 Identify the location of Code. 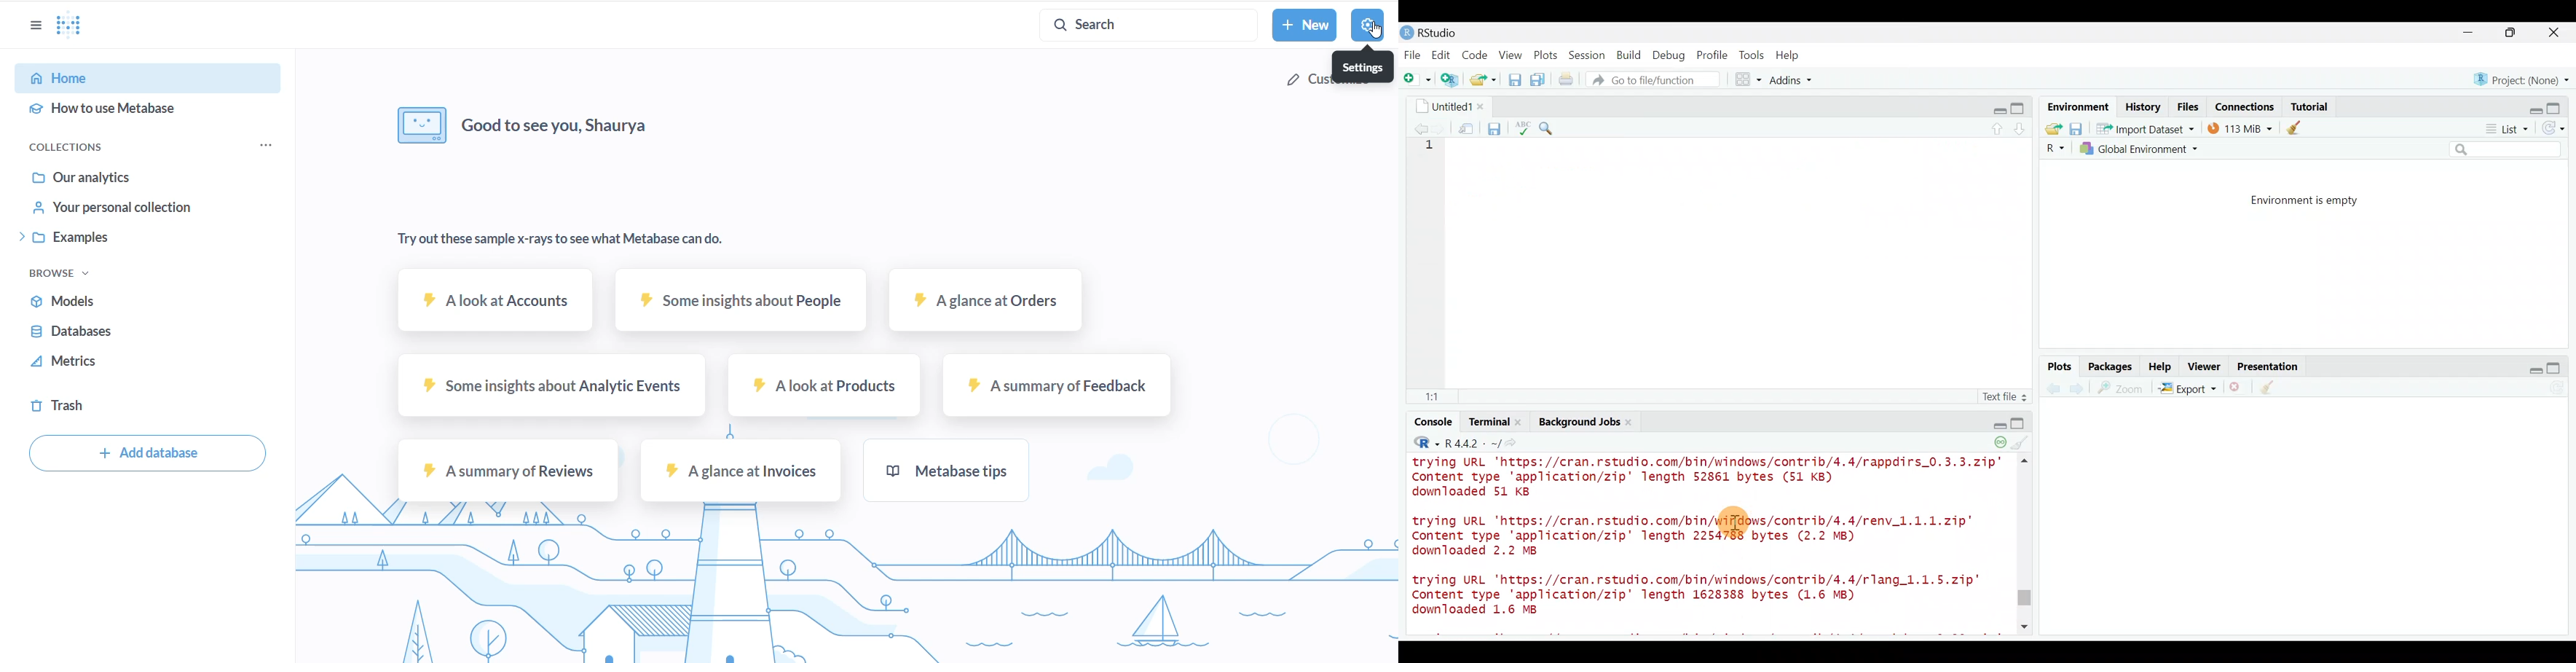
(1476, 54).